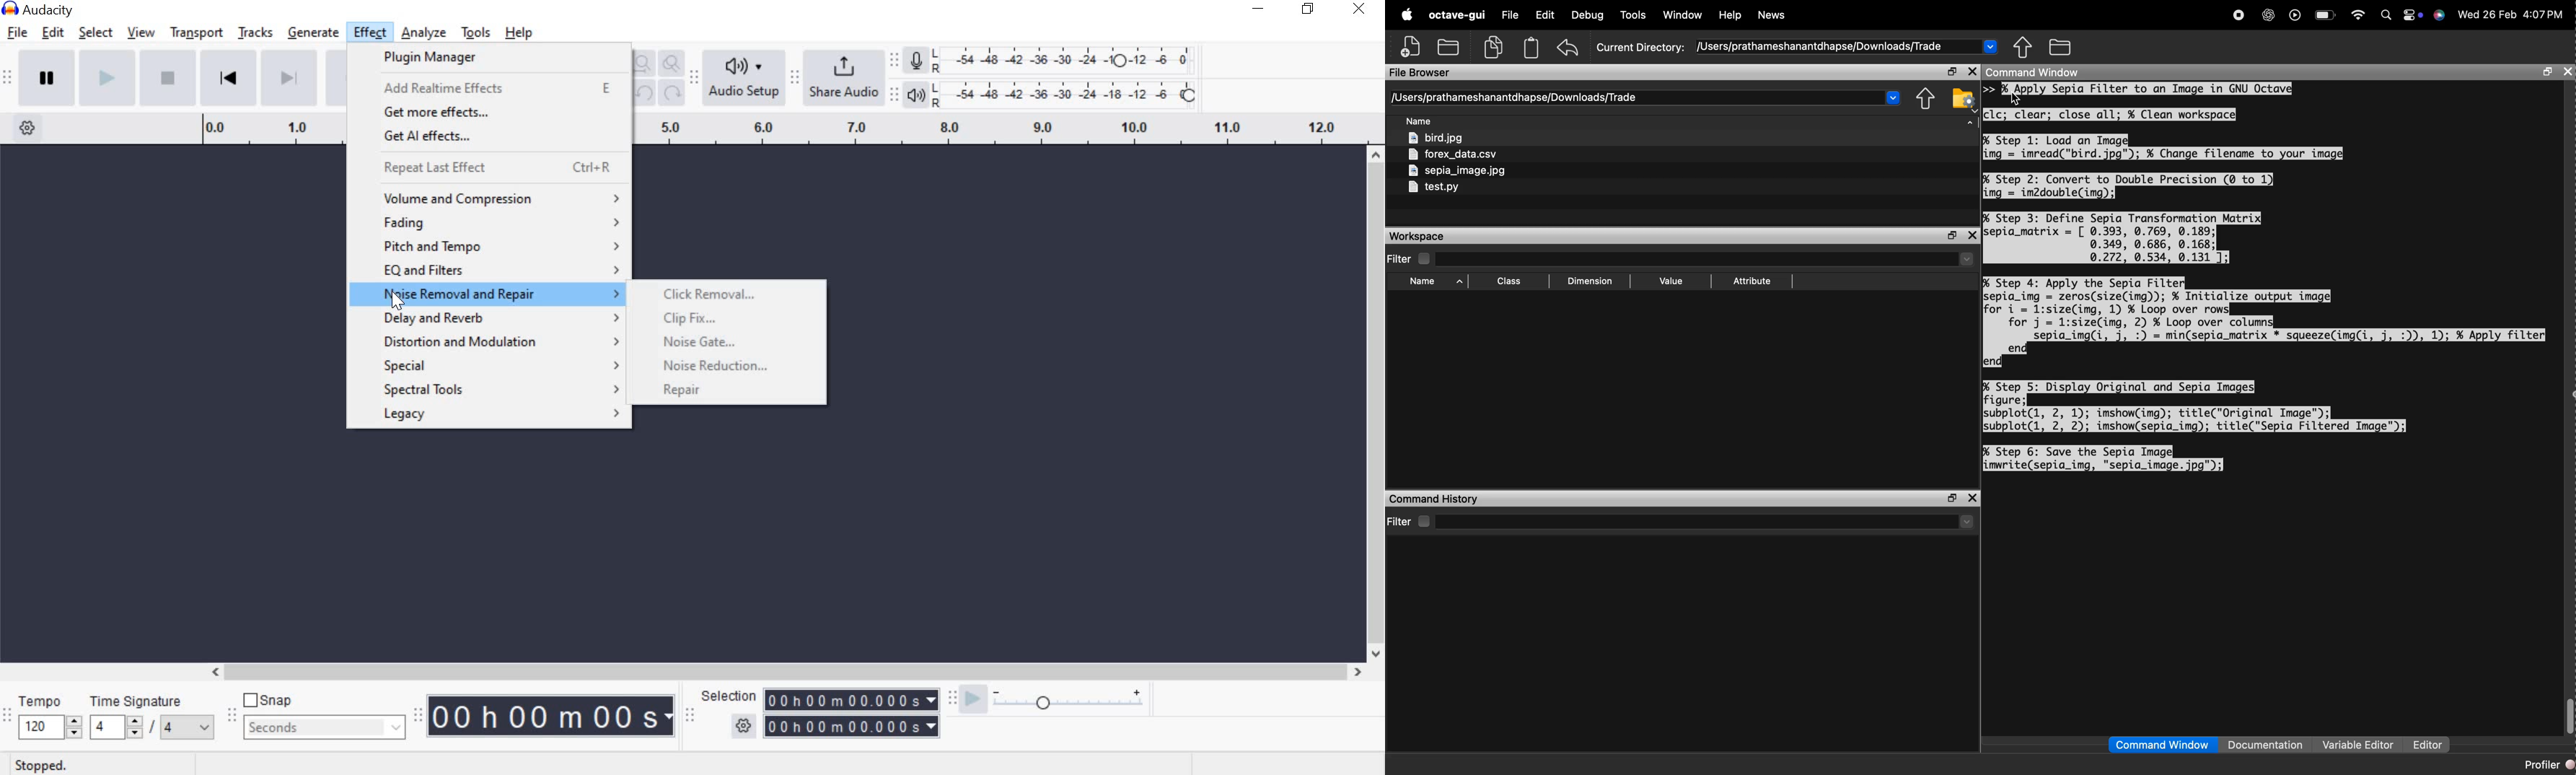  What do you see at coordinates (672, 94) in the screenshot?
I see `Redo` at bounding box center [672, 94].